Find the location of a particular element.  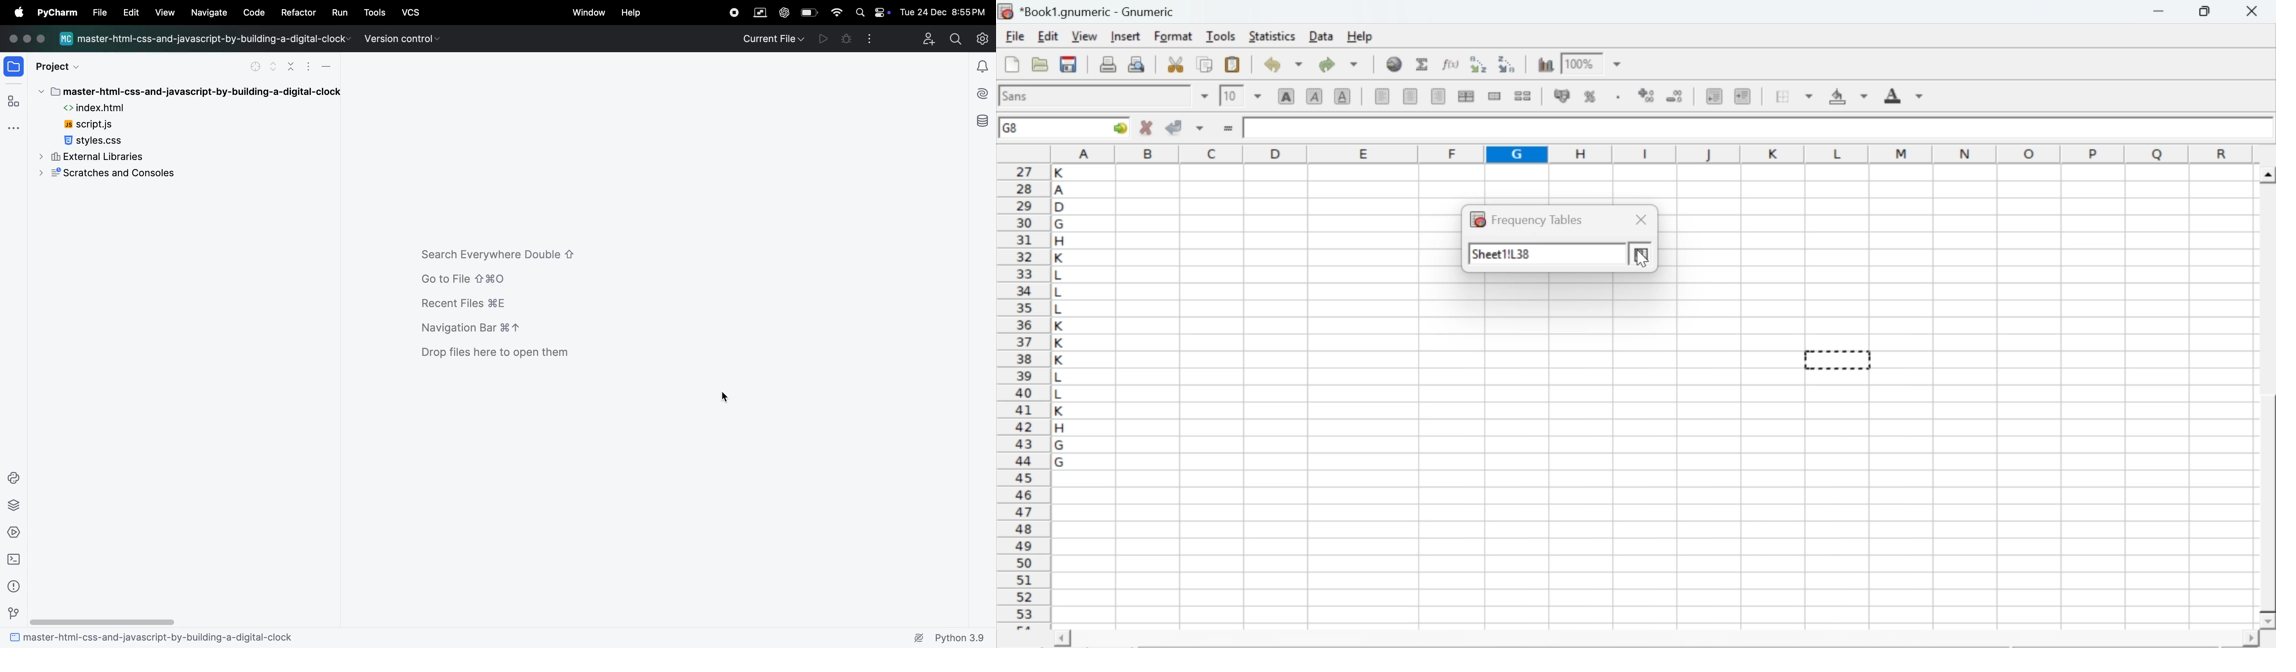

align right is located at coordinates (1438, 97).